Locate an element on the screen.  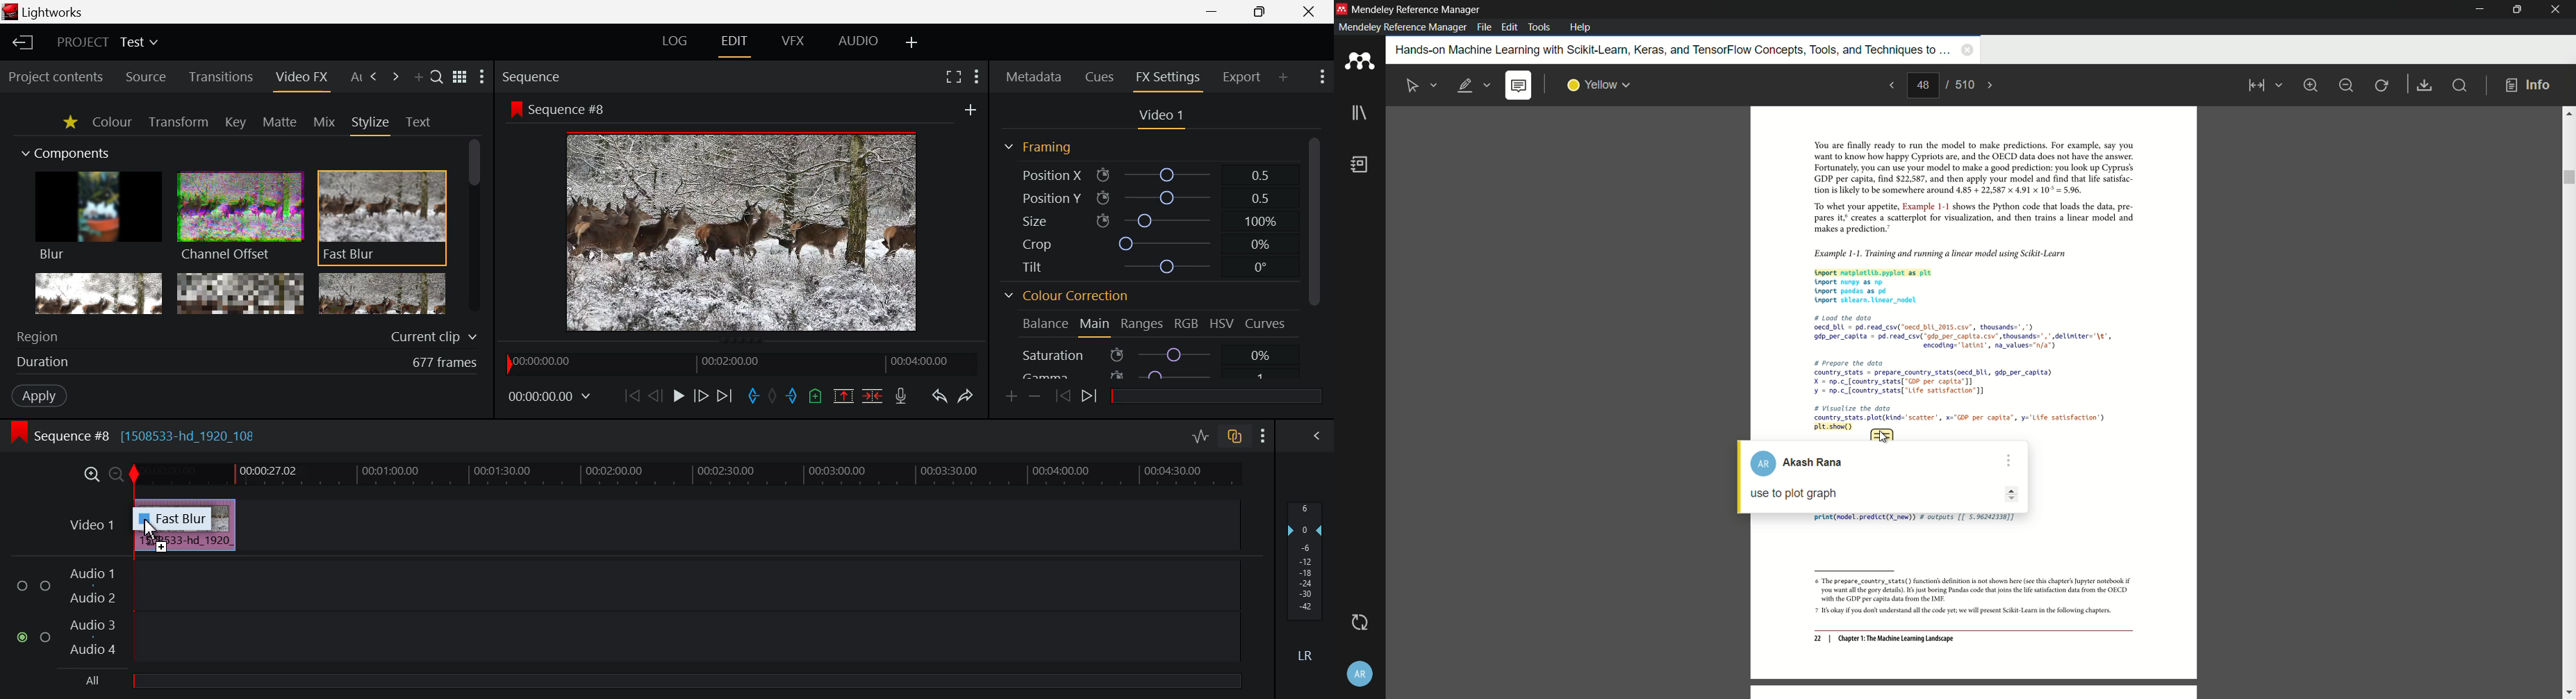
Play is located at coordinates (677, 398).